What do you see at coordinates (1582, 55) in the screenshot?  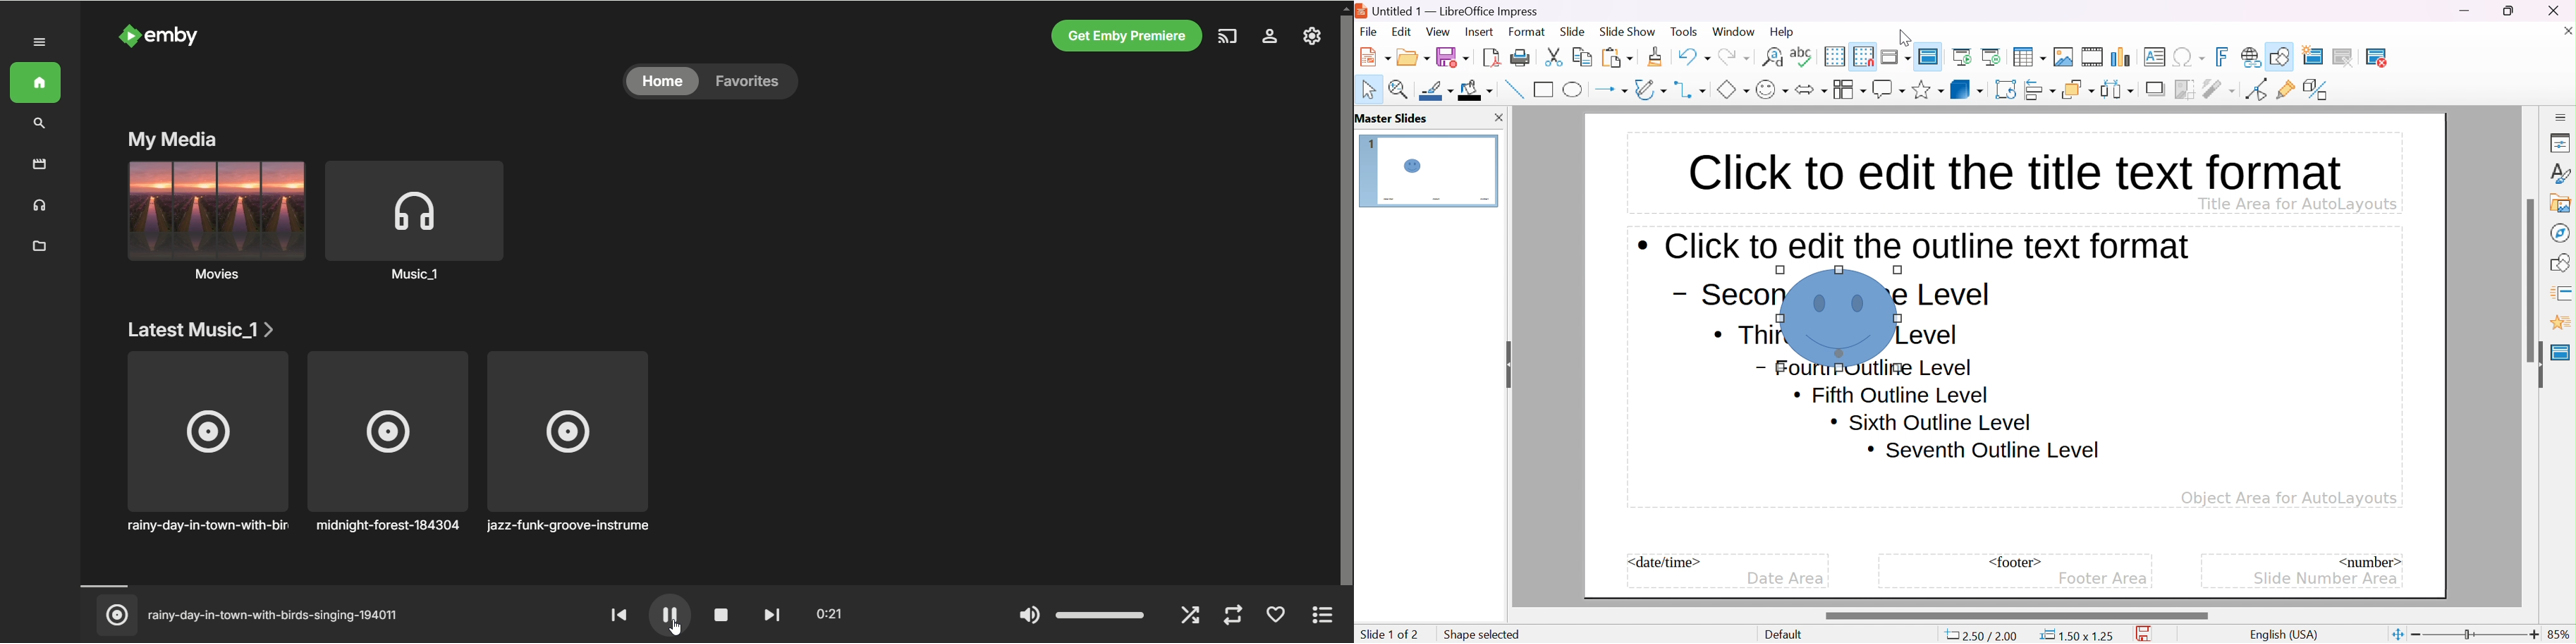 I see `copy` at bounding box center [1582, 55].